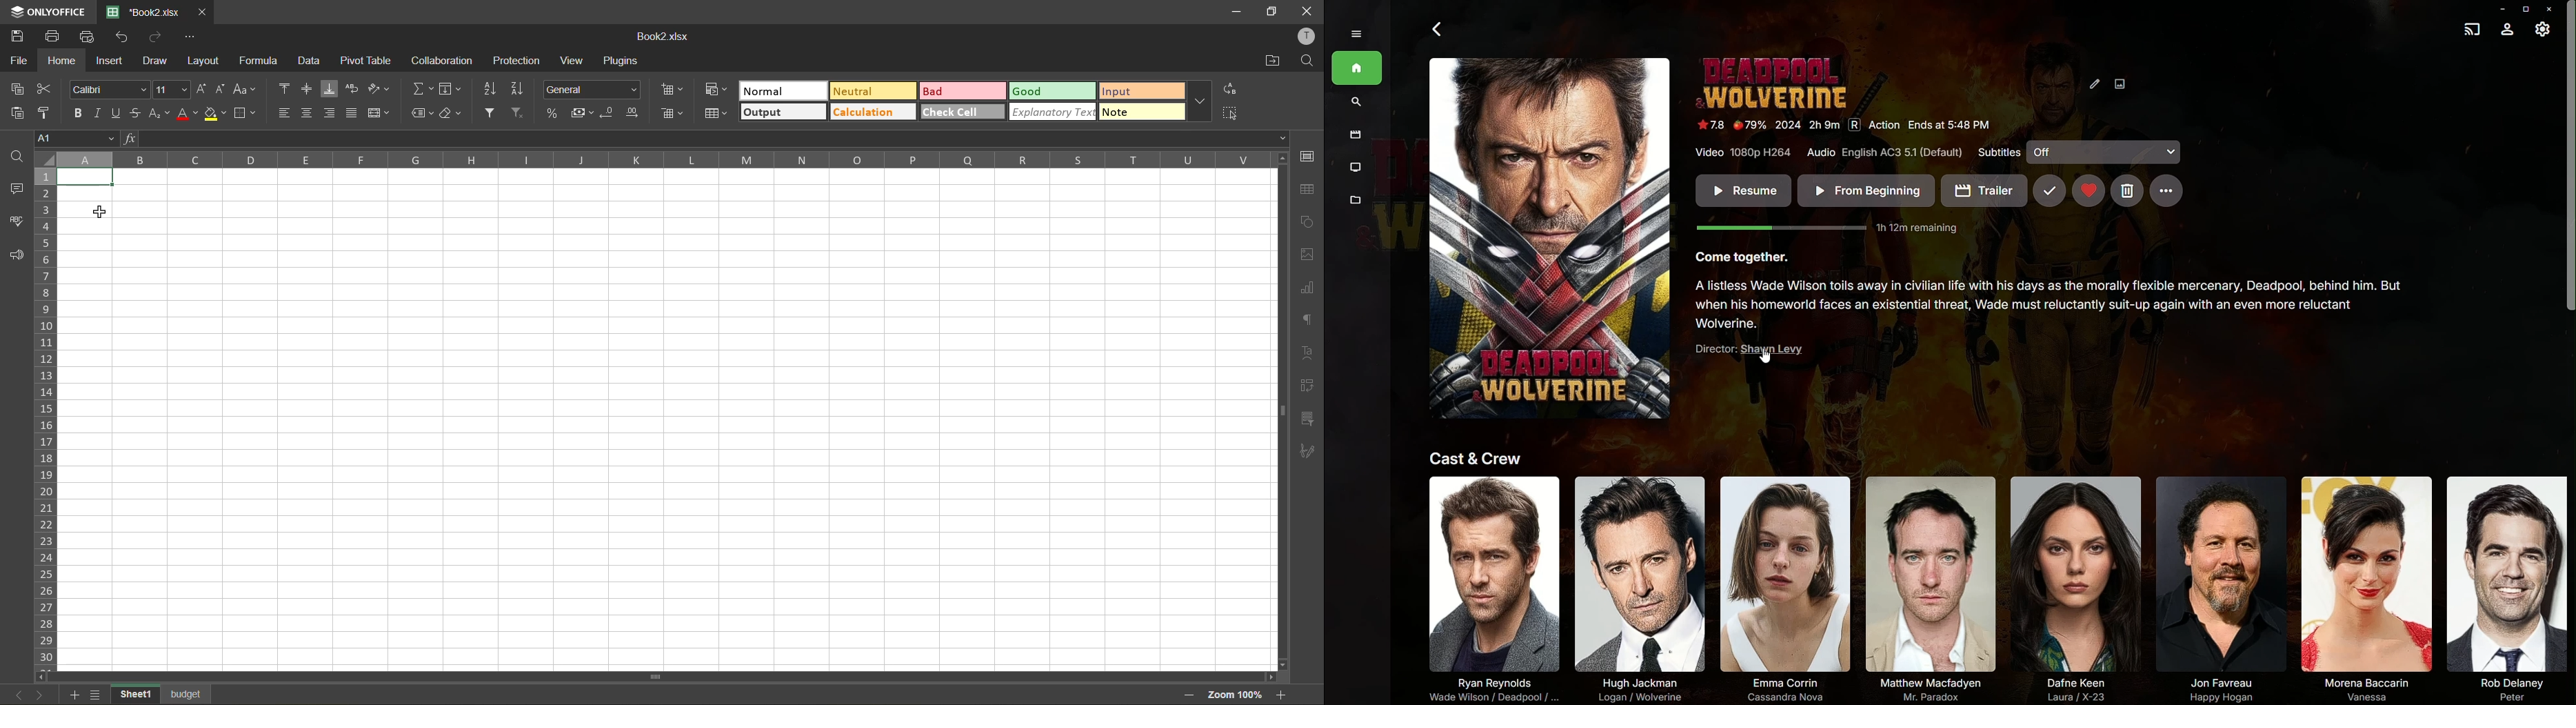 The image size is (2576, 728). I want to click on sheet list, so click(97, 695).